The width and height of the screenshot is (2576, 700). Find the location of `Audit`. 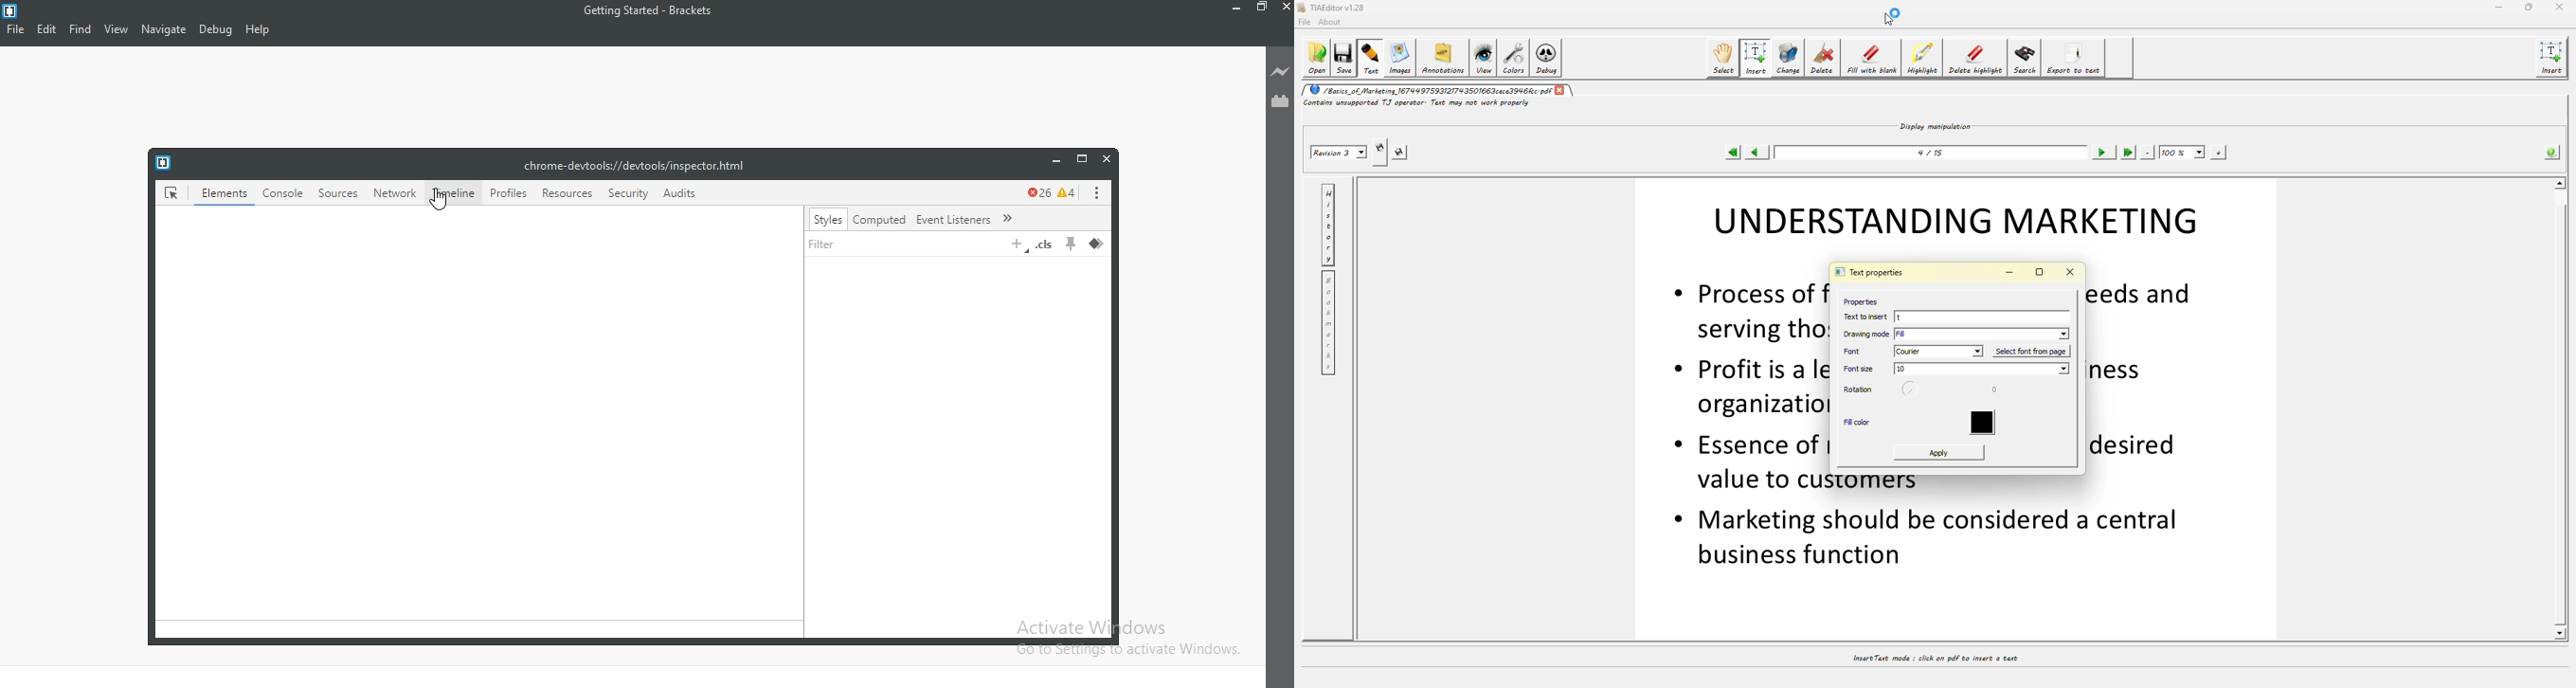

Audit is located at coordinates (687, 192).